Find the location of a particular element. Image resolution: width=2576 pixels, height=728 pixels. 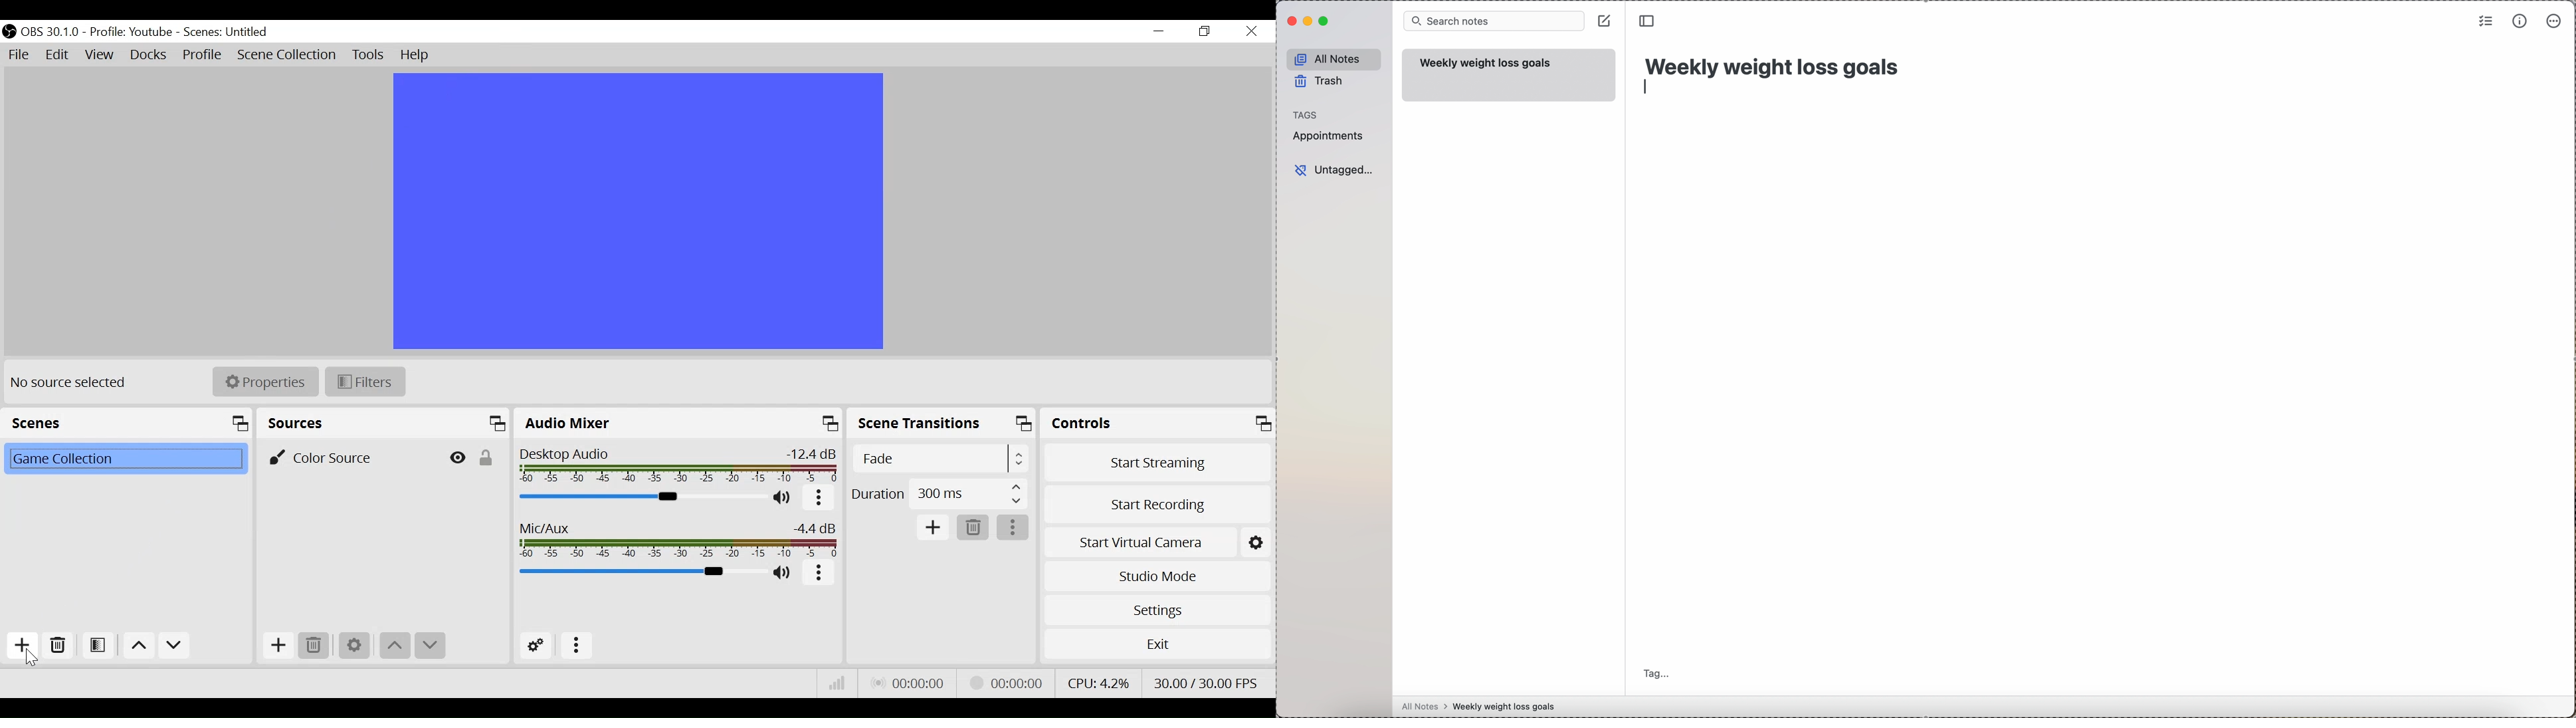

(un)lock is located at coordinates (489, 457).